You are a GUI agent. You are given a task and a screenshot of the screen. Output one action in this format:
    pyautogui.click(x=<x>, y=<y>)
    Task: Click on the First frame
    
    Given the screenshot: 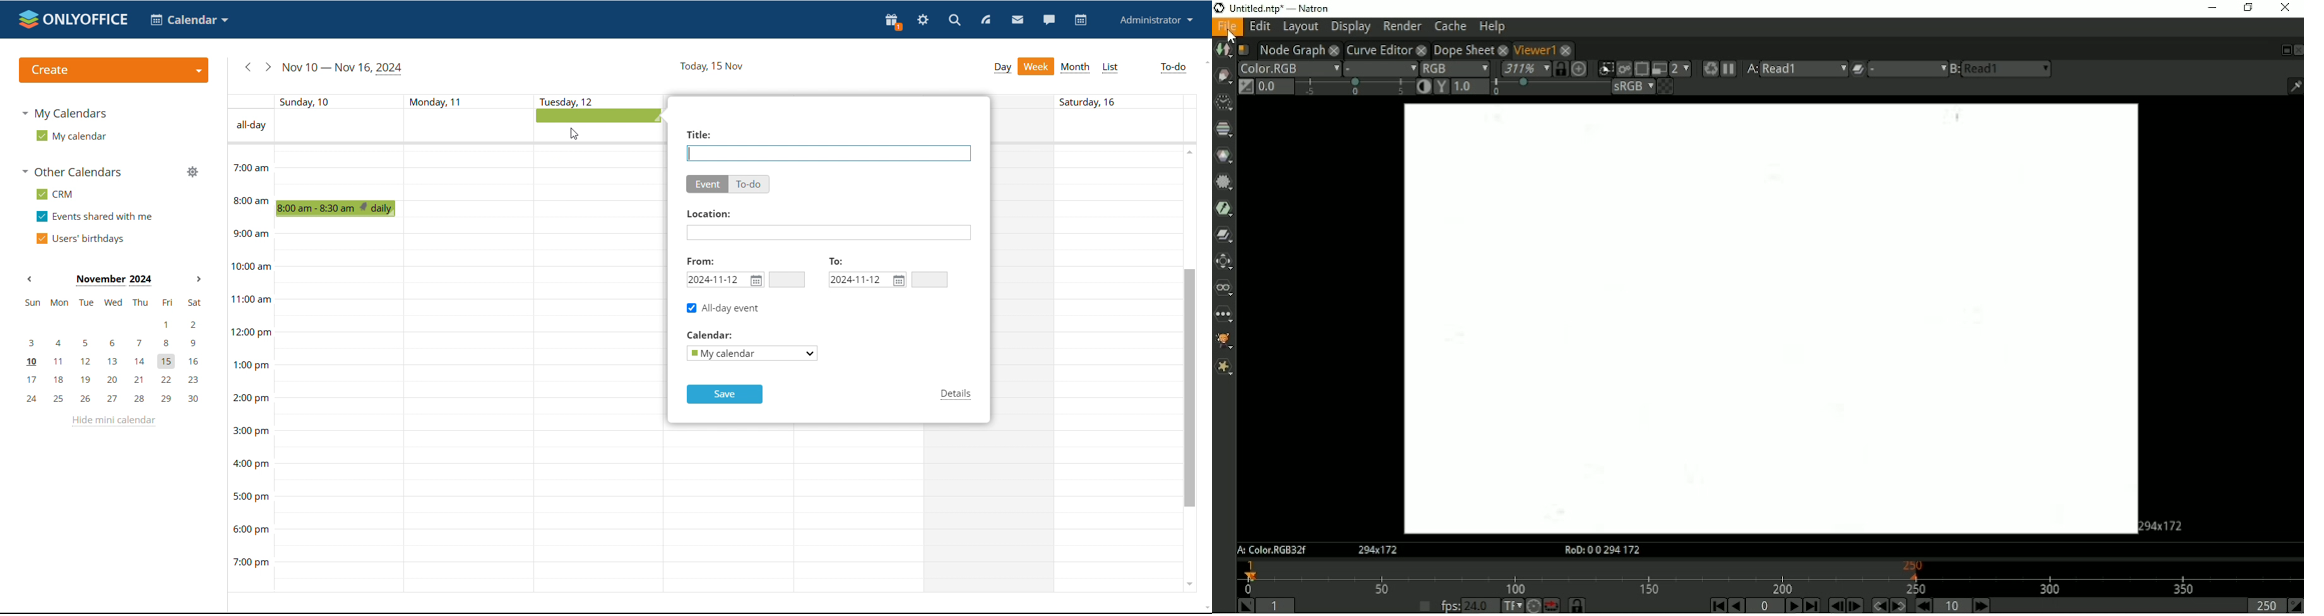 What is the action you would take?
    pyautogui.click(x=1717, y=606)
    